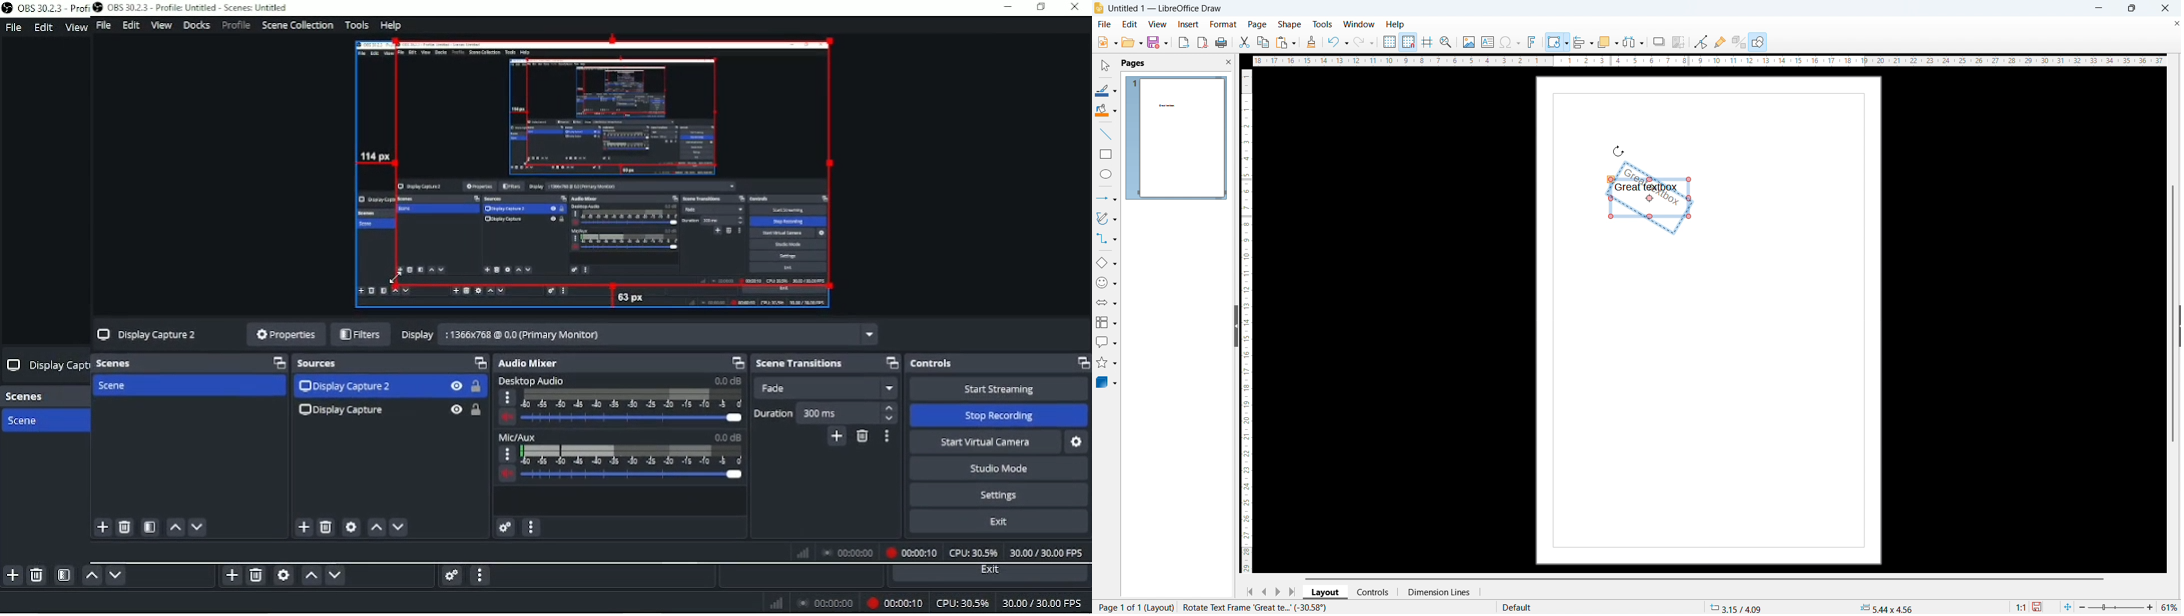 The image size is (2184, 616). What do you see at coordinates (993, 414) in the screenshot?
I see `‘Stop Recording.` at bounding box center [993, 414].